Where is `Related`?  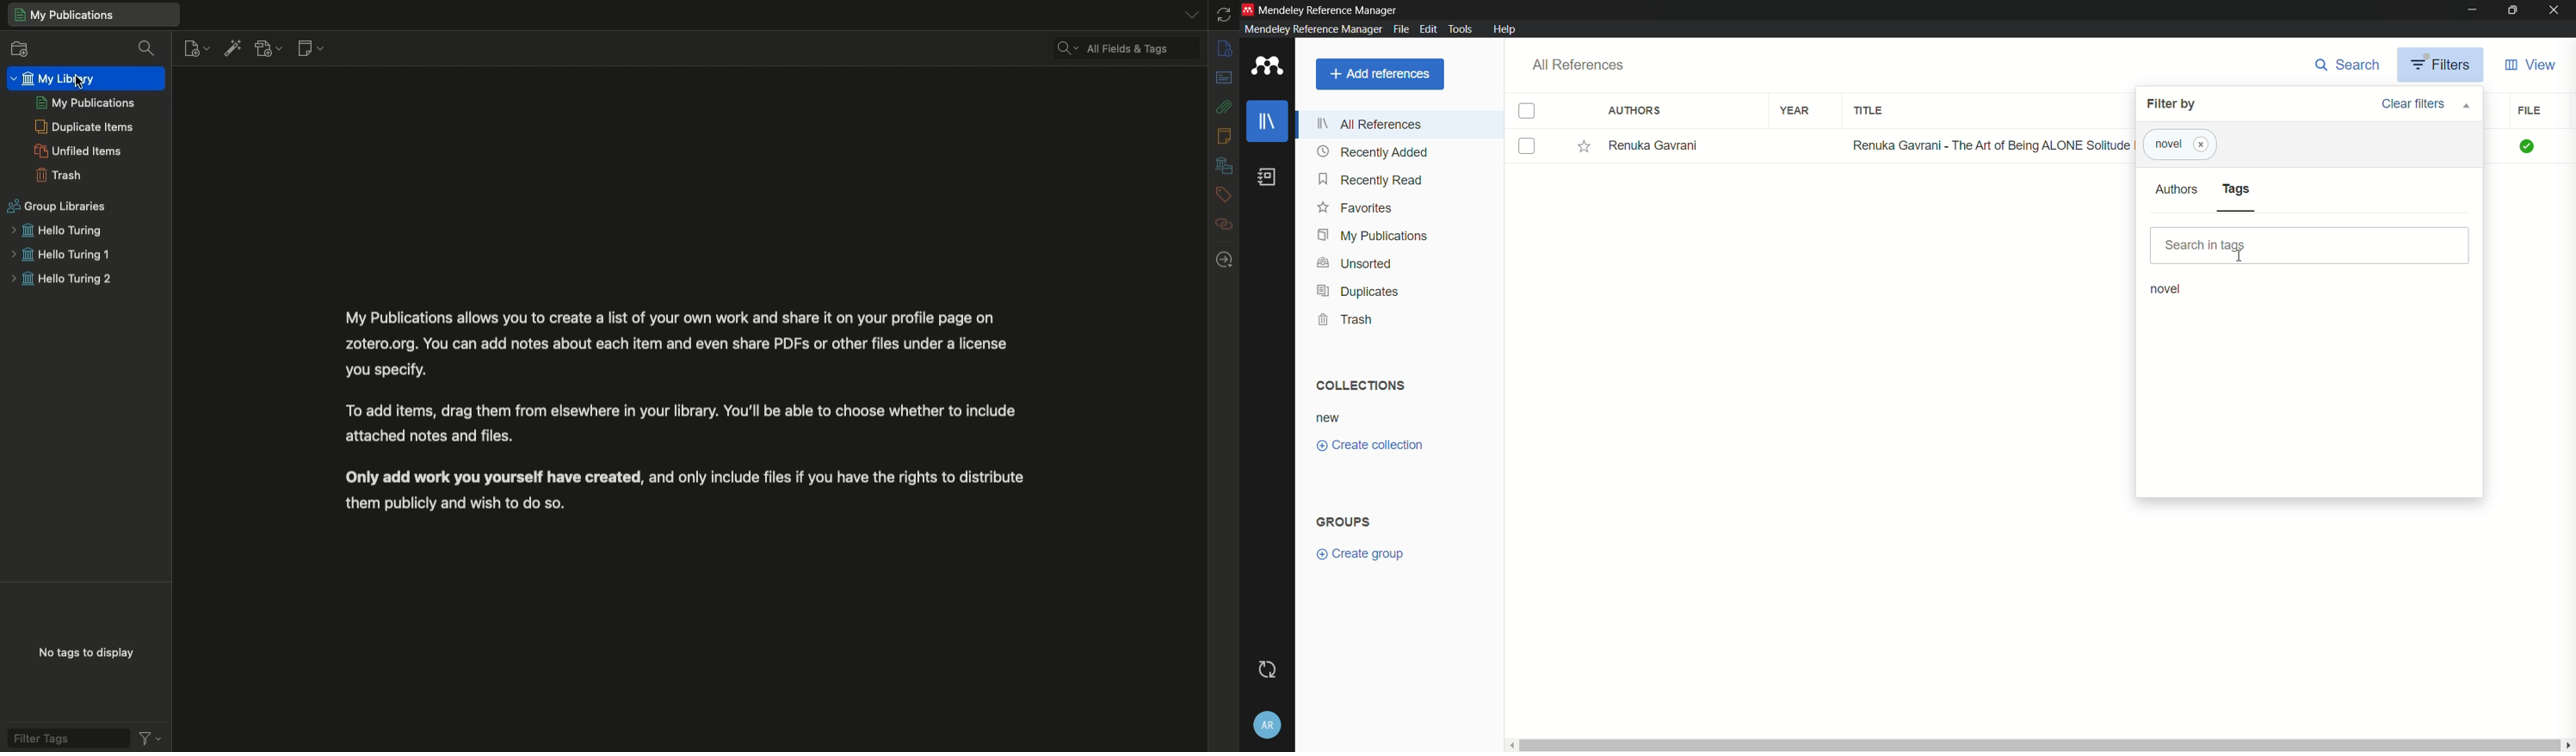
Related is located at coordinates (1224, 224).